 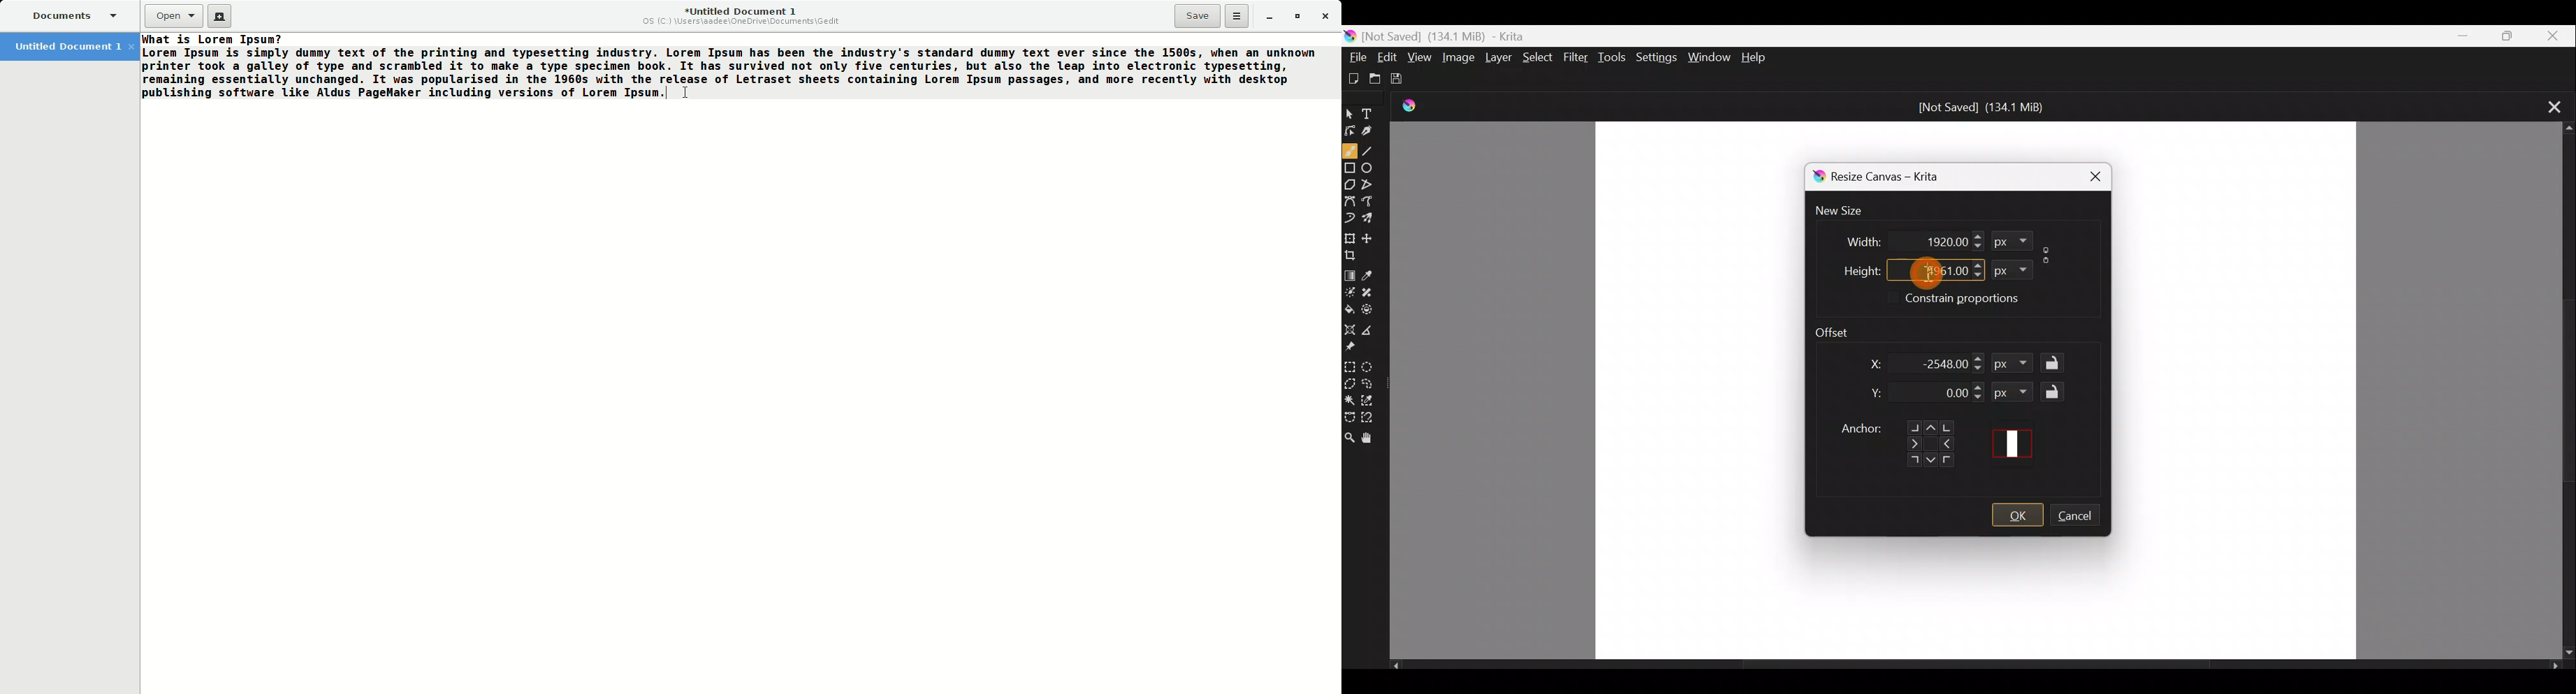 What do you see at coordinates (1900, 179) in the screenshot?
I see `Resize canvas - Krita` at bounding box center [1900, 179].